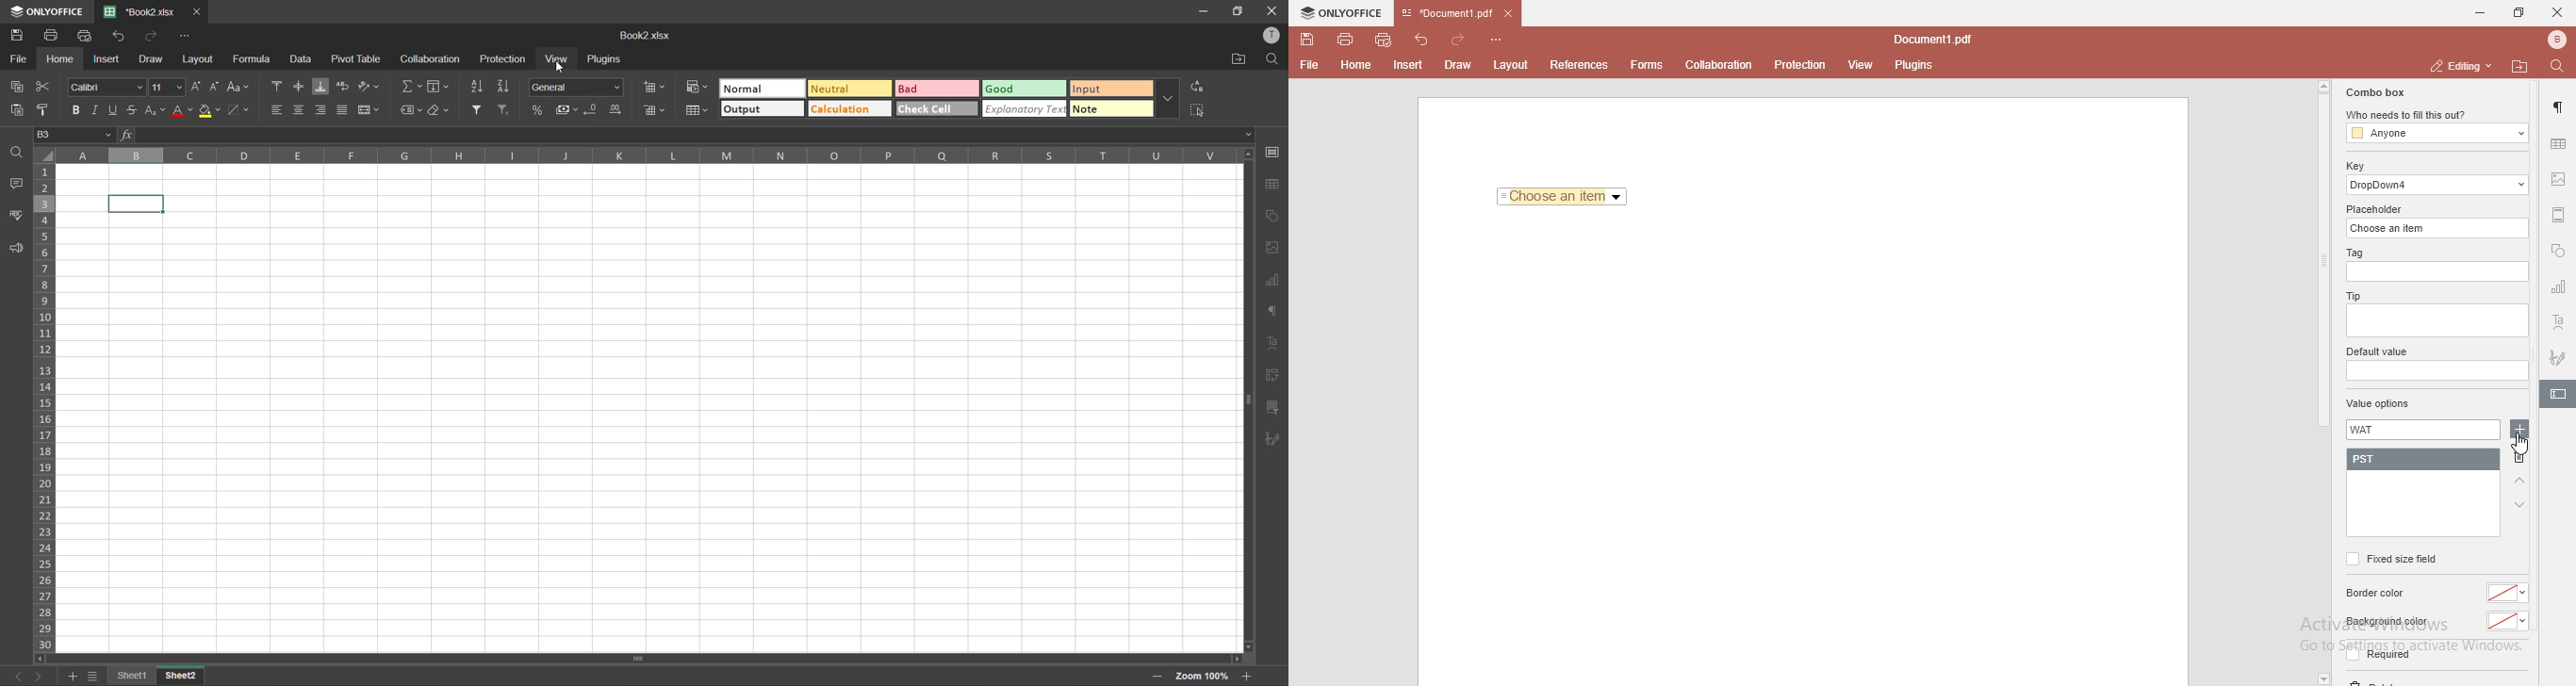 This screenshot has height=700, width=2576. What do you see at coordinates (698, 111) in the screenshot?
I see `format as table` at bounding box center [698, 111].